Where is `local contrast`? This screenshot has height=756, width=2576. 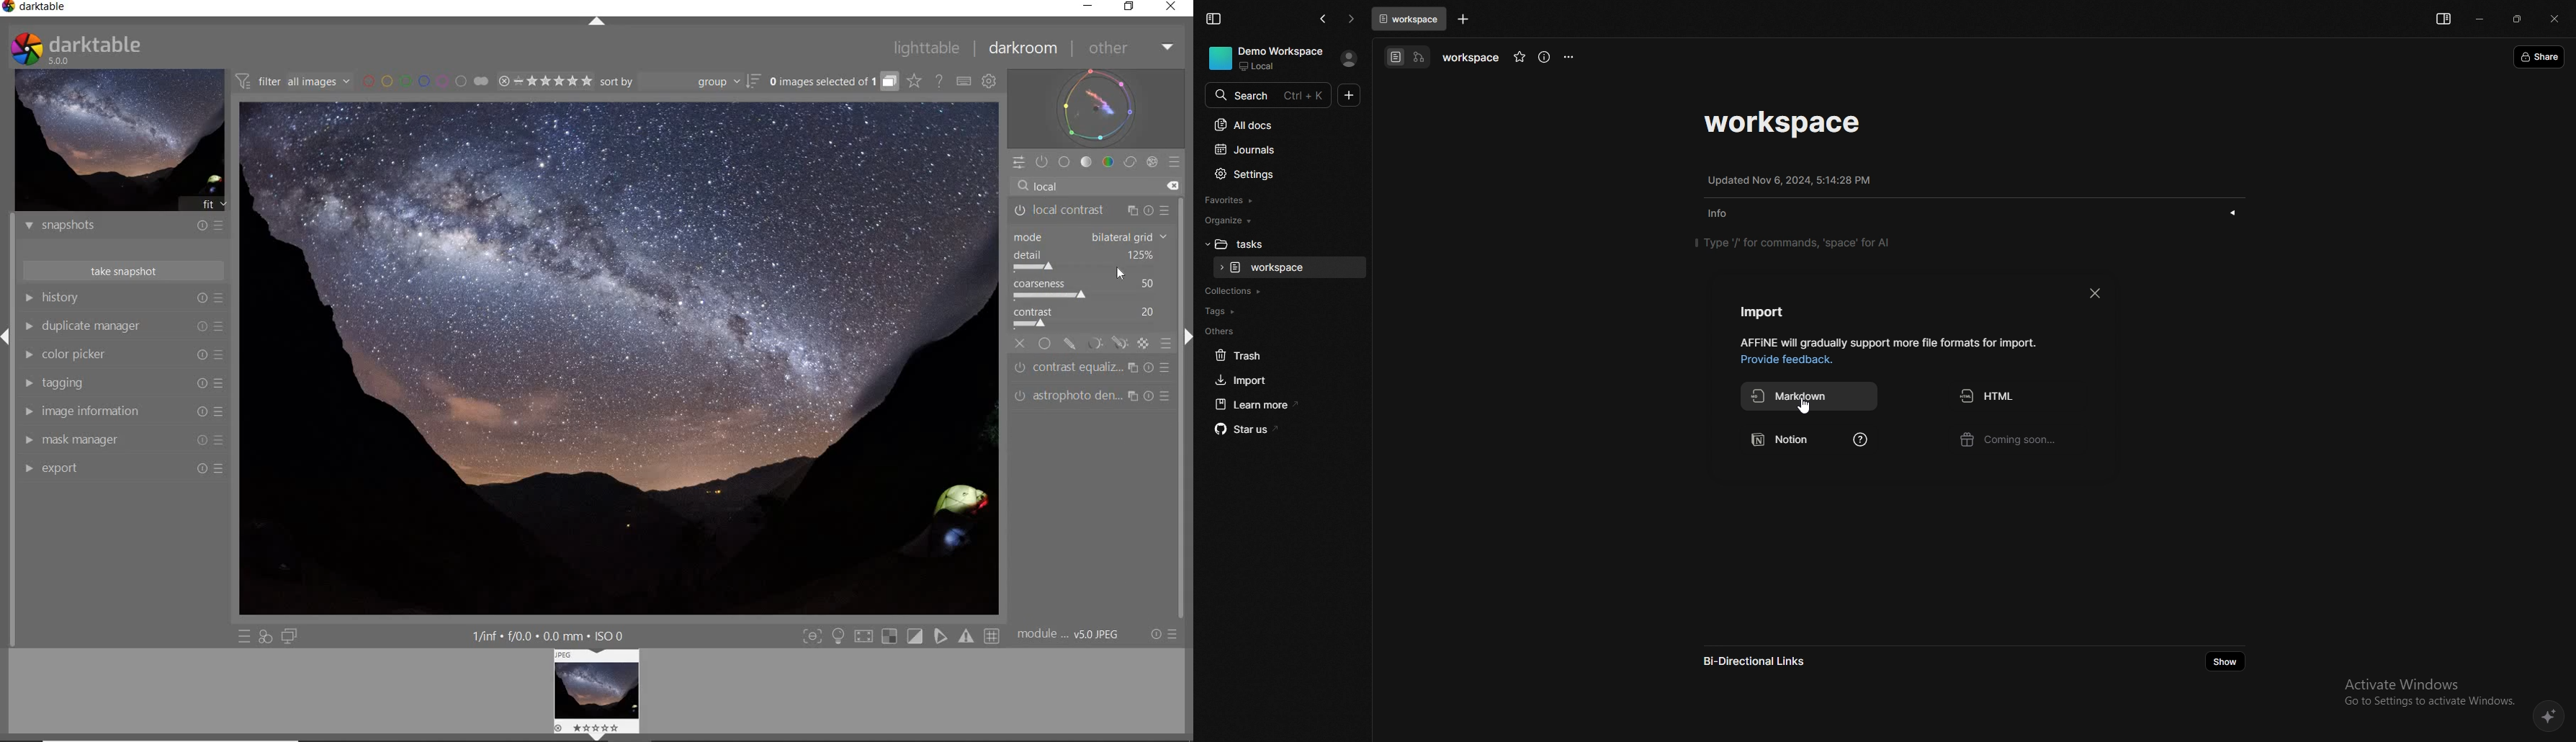
local contrast is located at coordinates (1070, 210).